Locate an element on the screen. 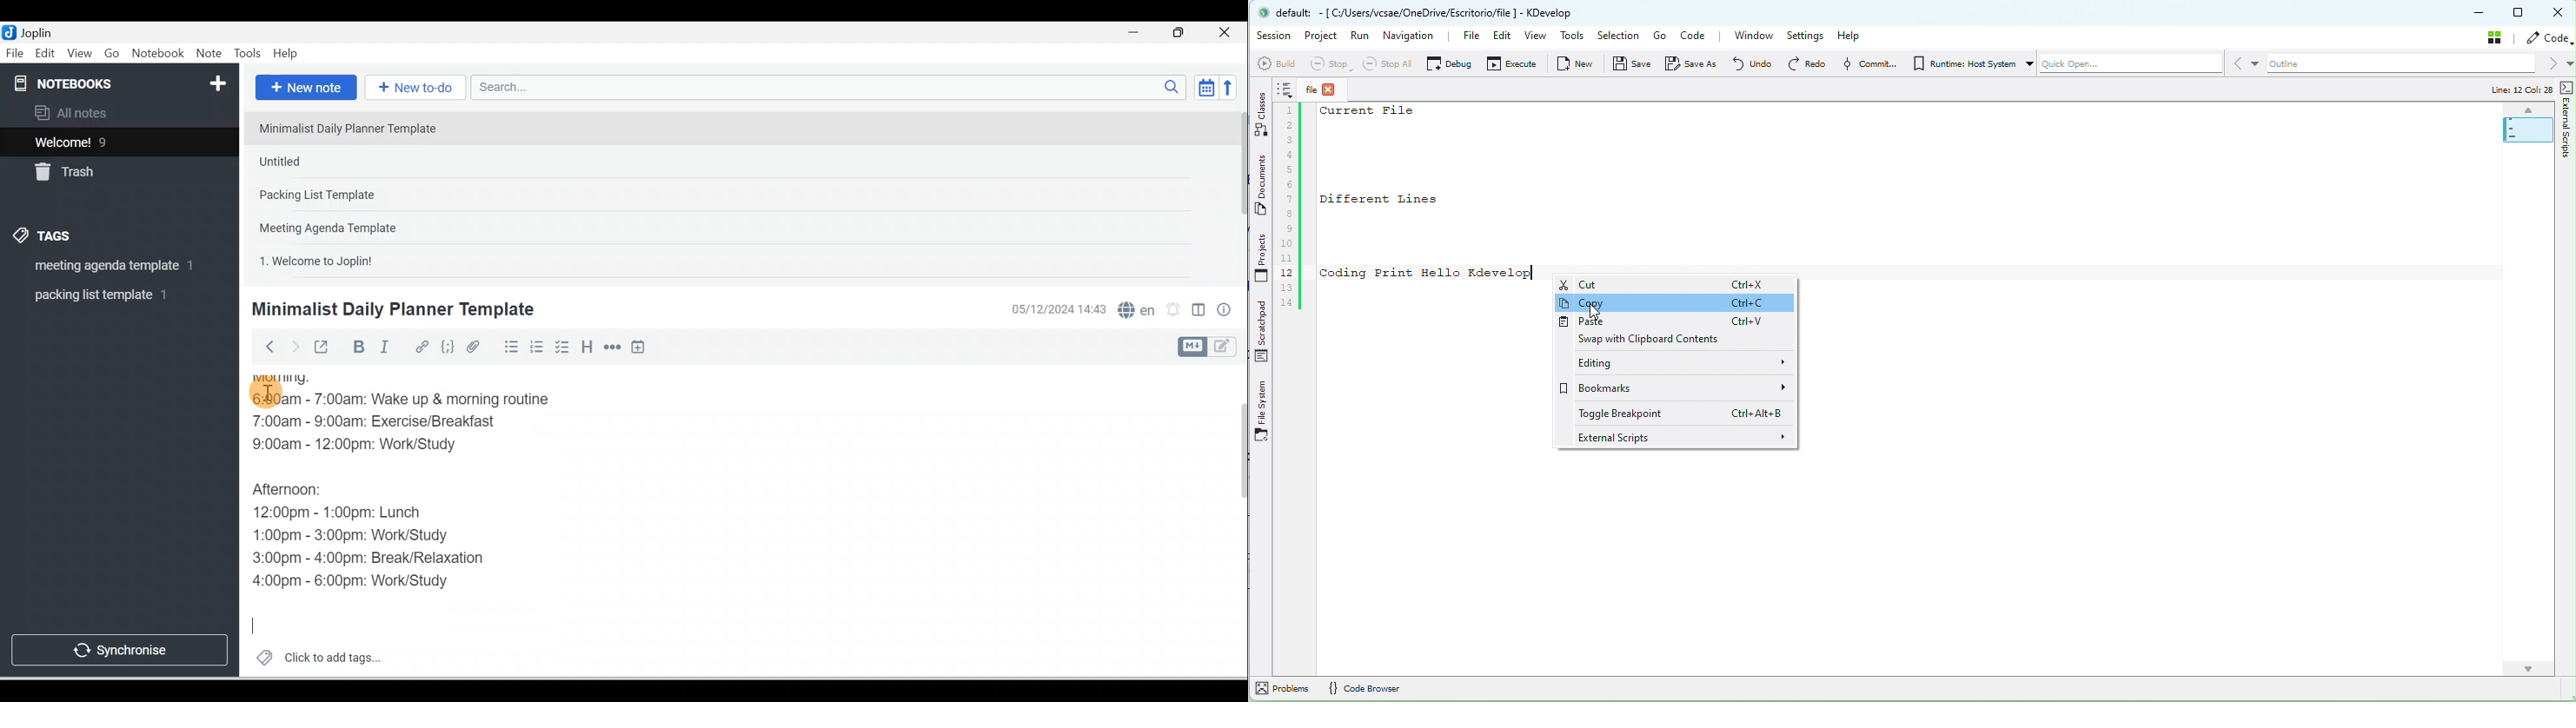 The width and height of the screenshot is (2576, 728). Notes is located at coordinates (110, 139).